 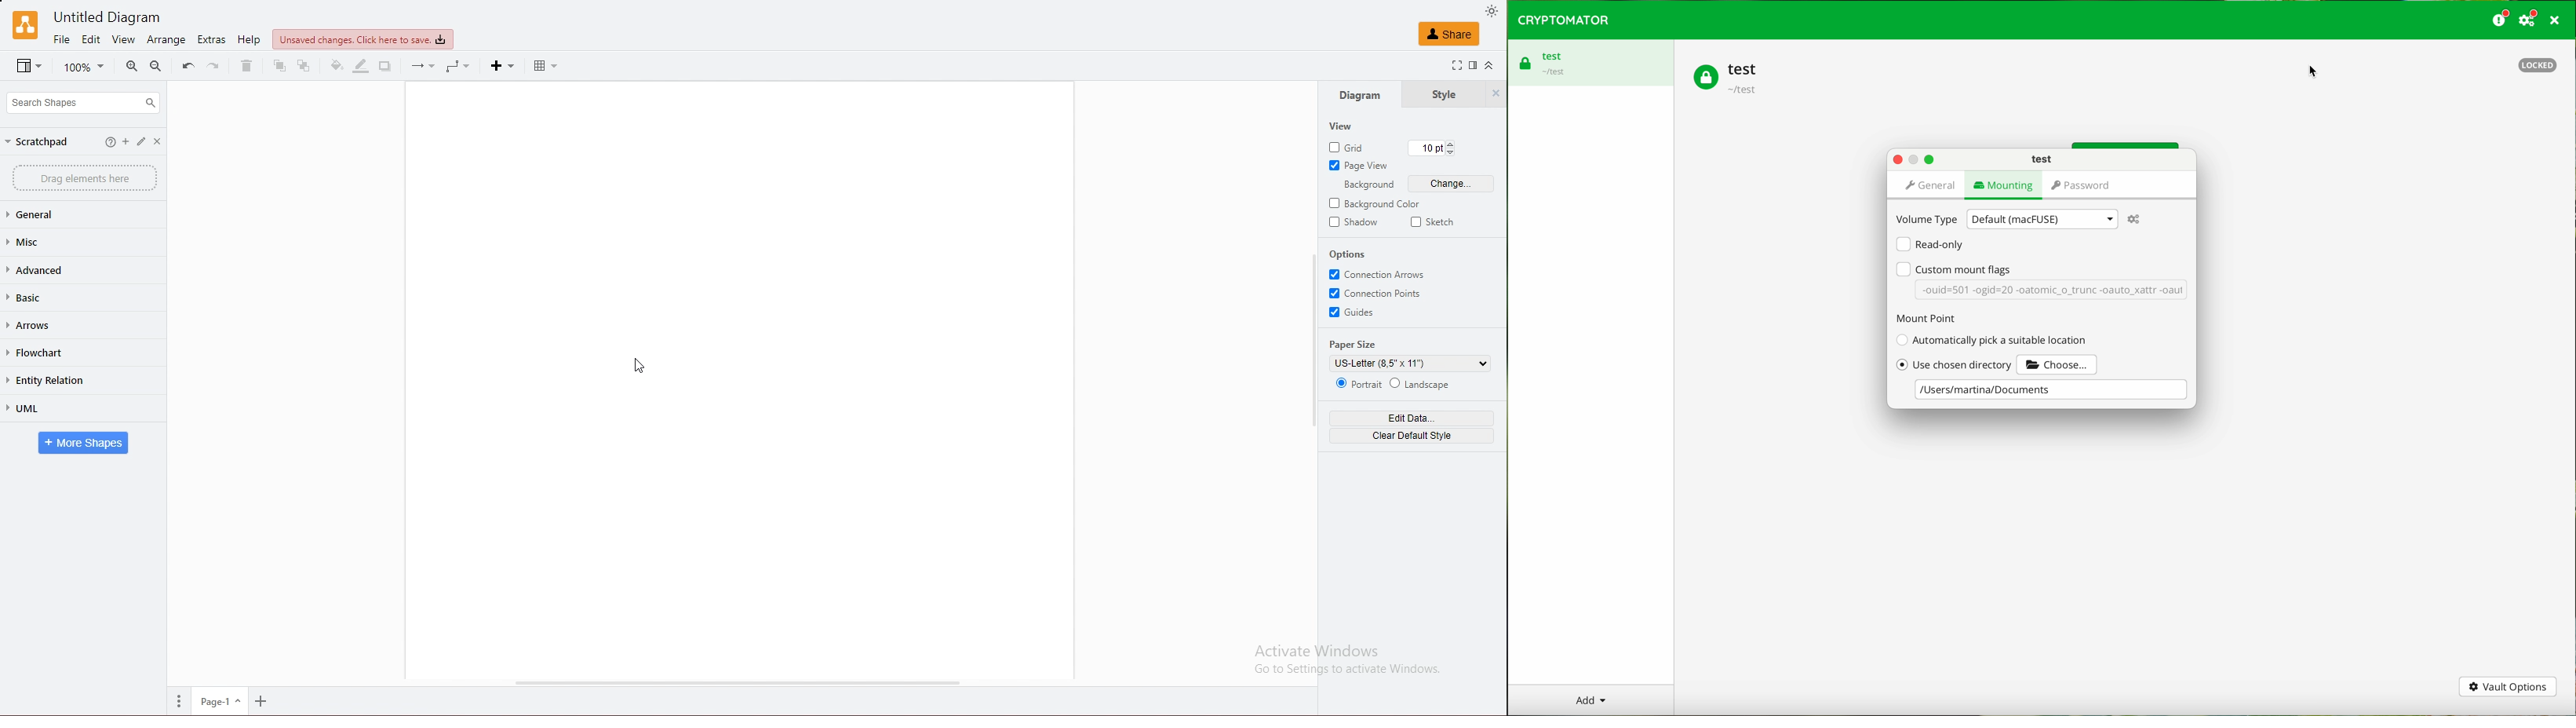 I want to click on to back, so click(x=304, y=67).